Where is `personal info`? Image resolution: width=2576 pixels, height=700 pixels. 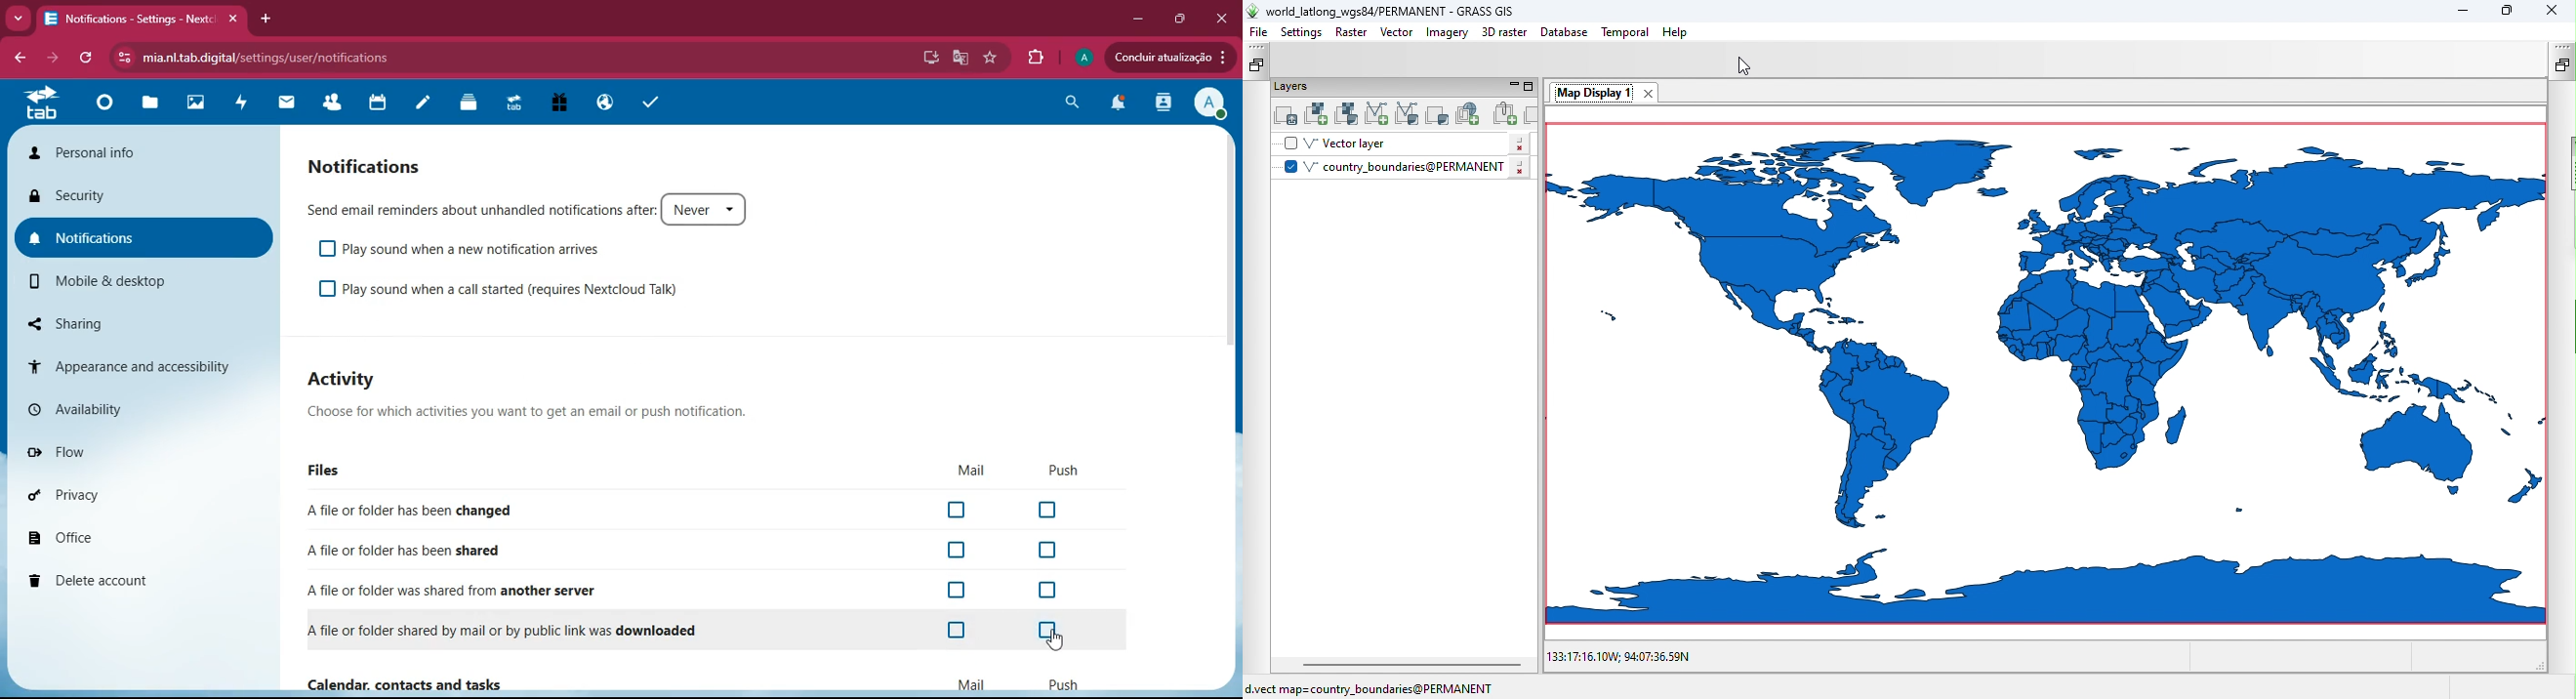
personal info is located at coordinates (144, 148).